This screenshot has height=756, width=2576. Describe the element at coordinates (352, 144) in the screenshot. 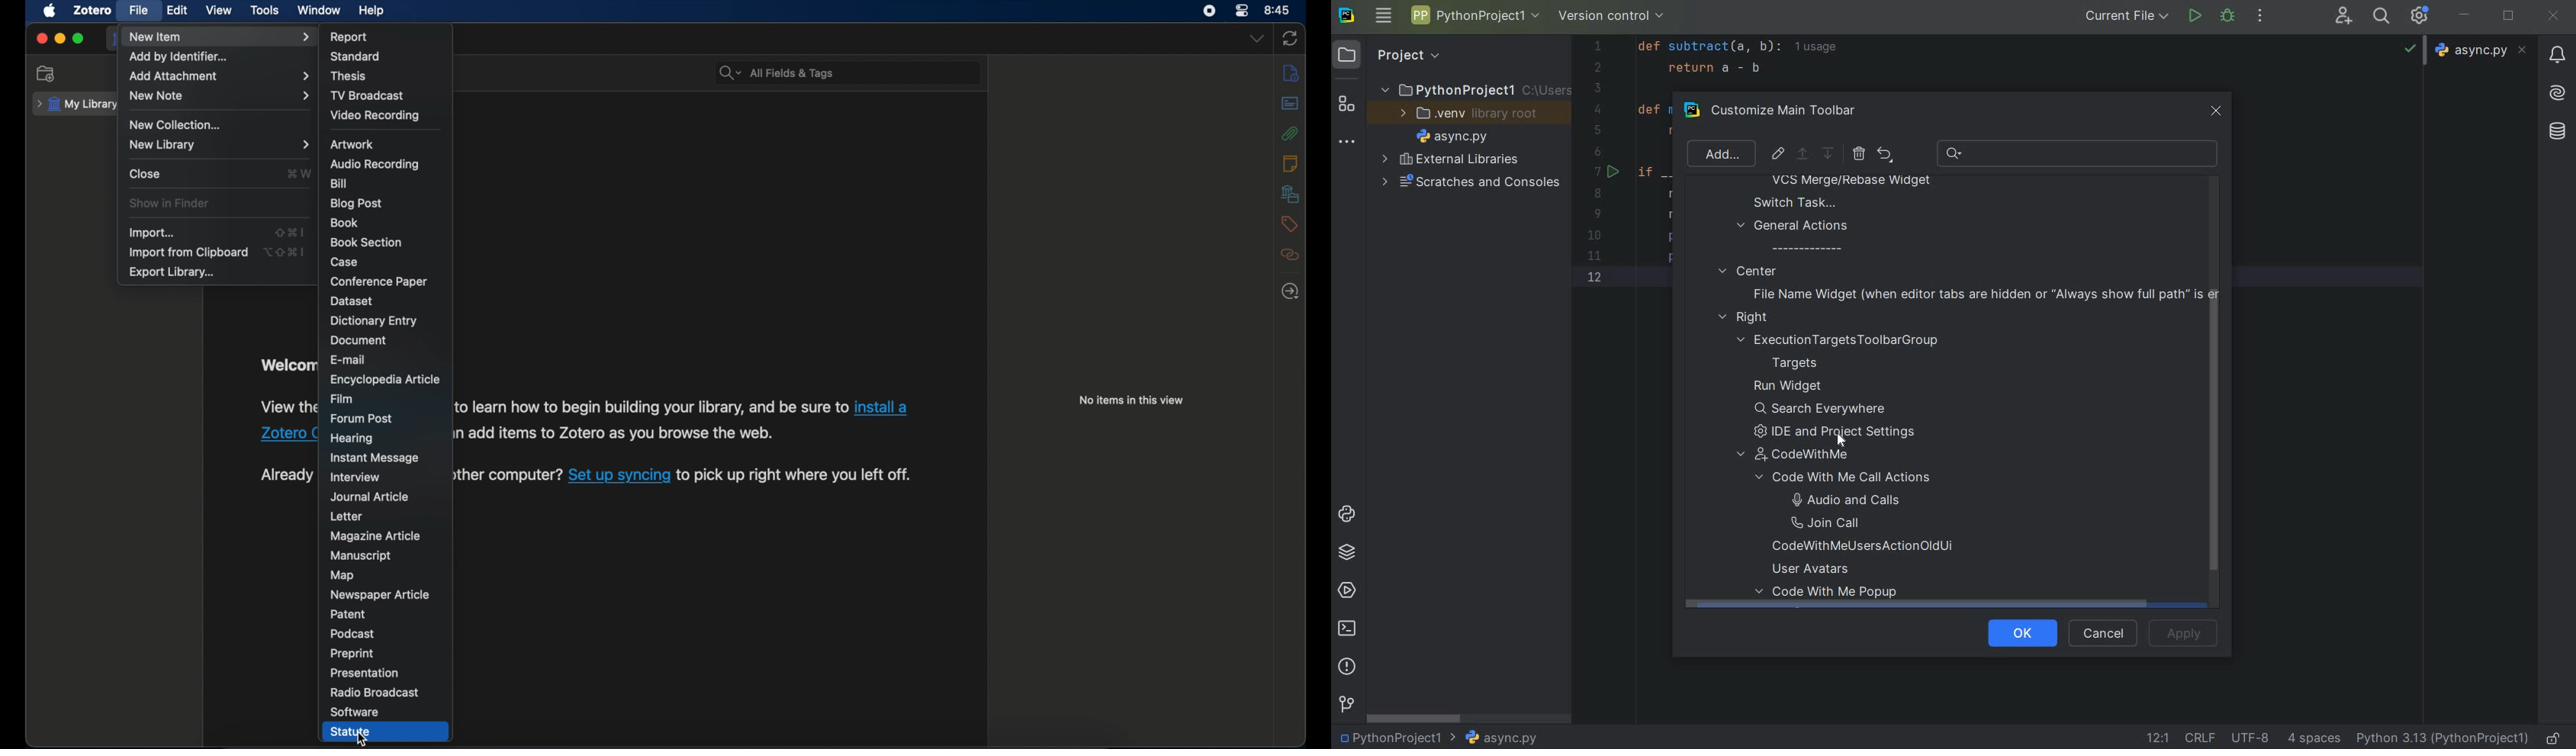

I see `artwork` at that location.